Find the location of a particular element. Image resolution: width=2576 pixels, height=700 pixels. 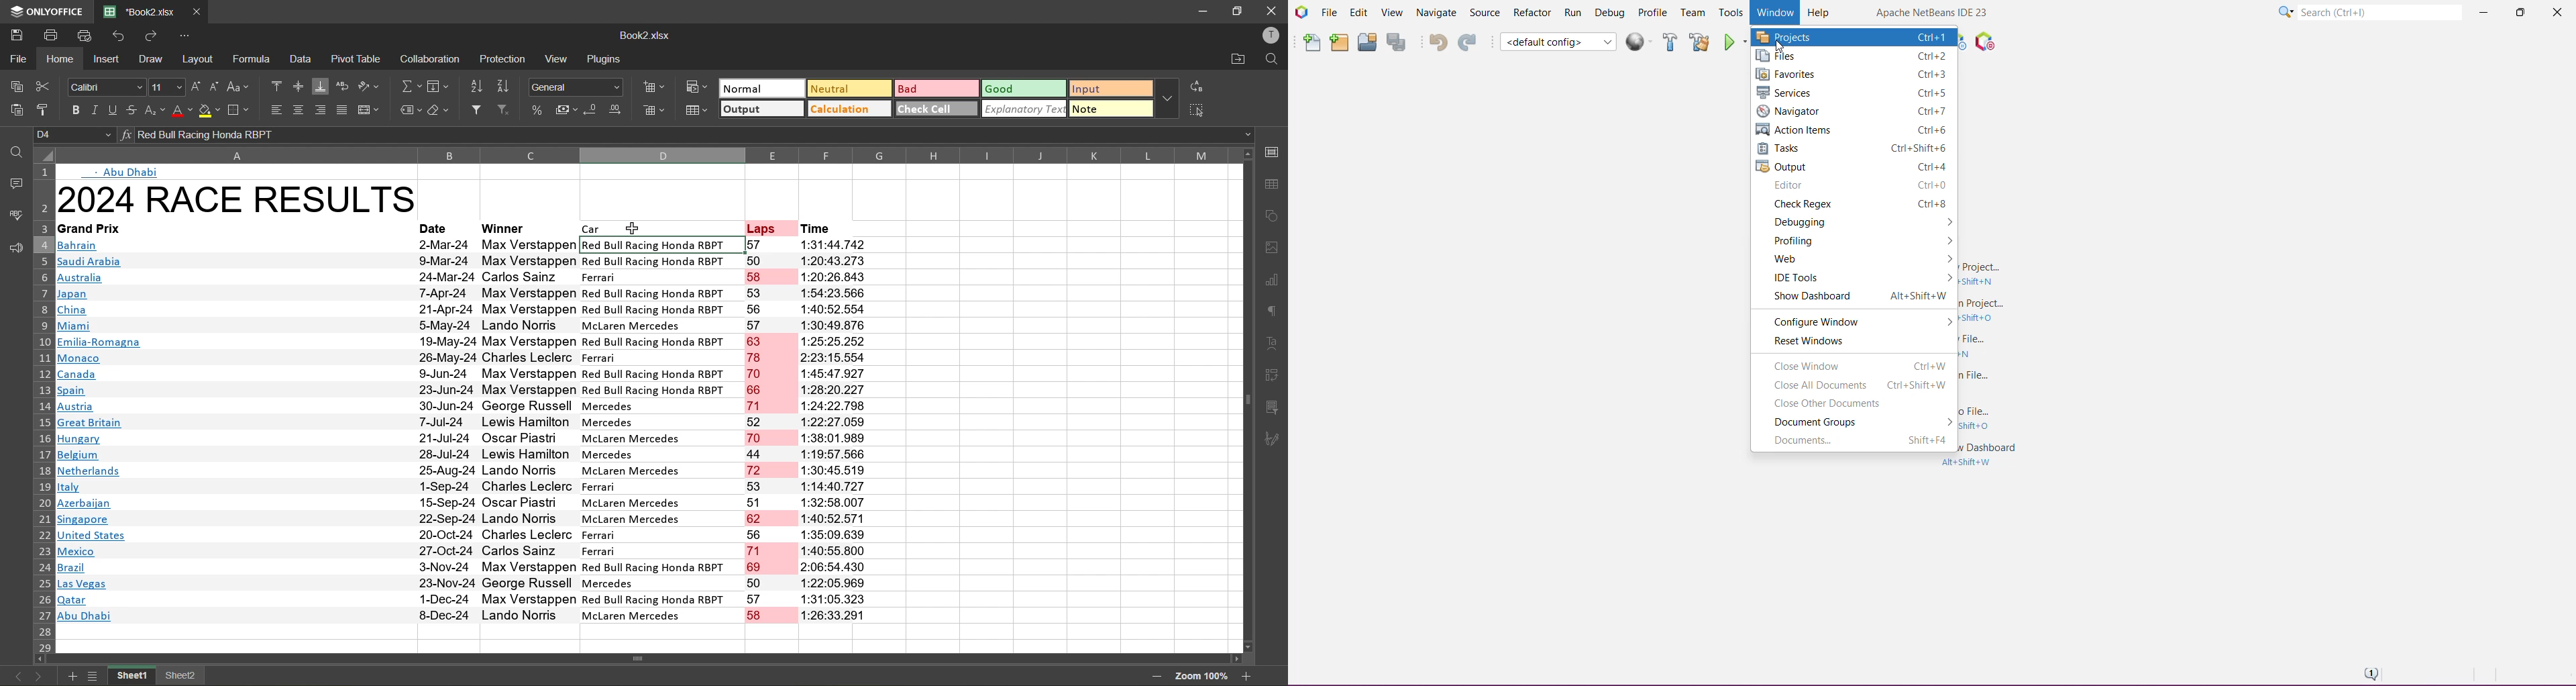

sheet 1 is located at coordinates (132, 676).